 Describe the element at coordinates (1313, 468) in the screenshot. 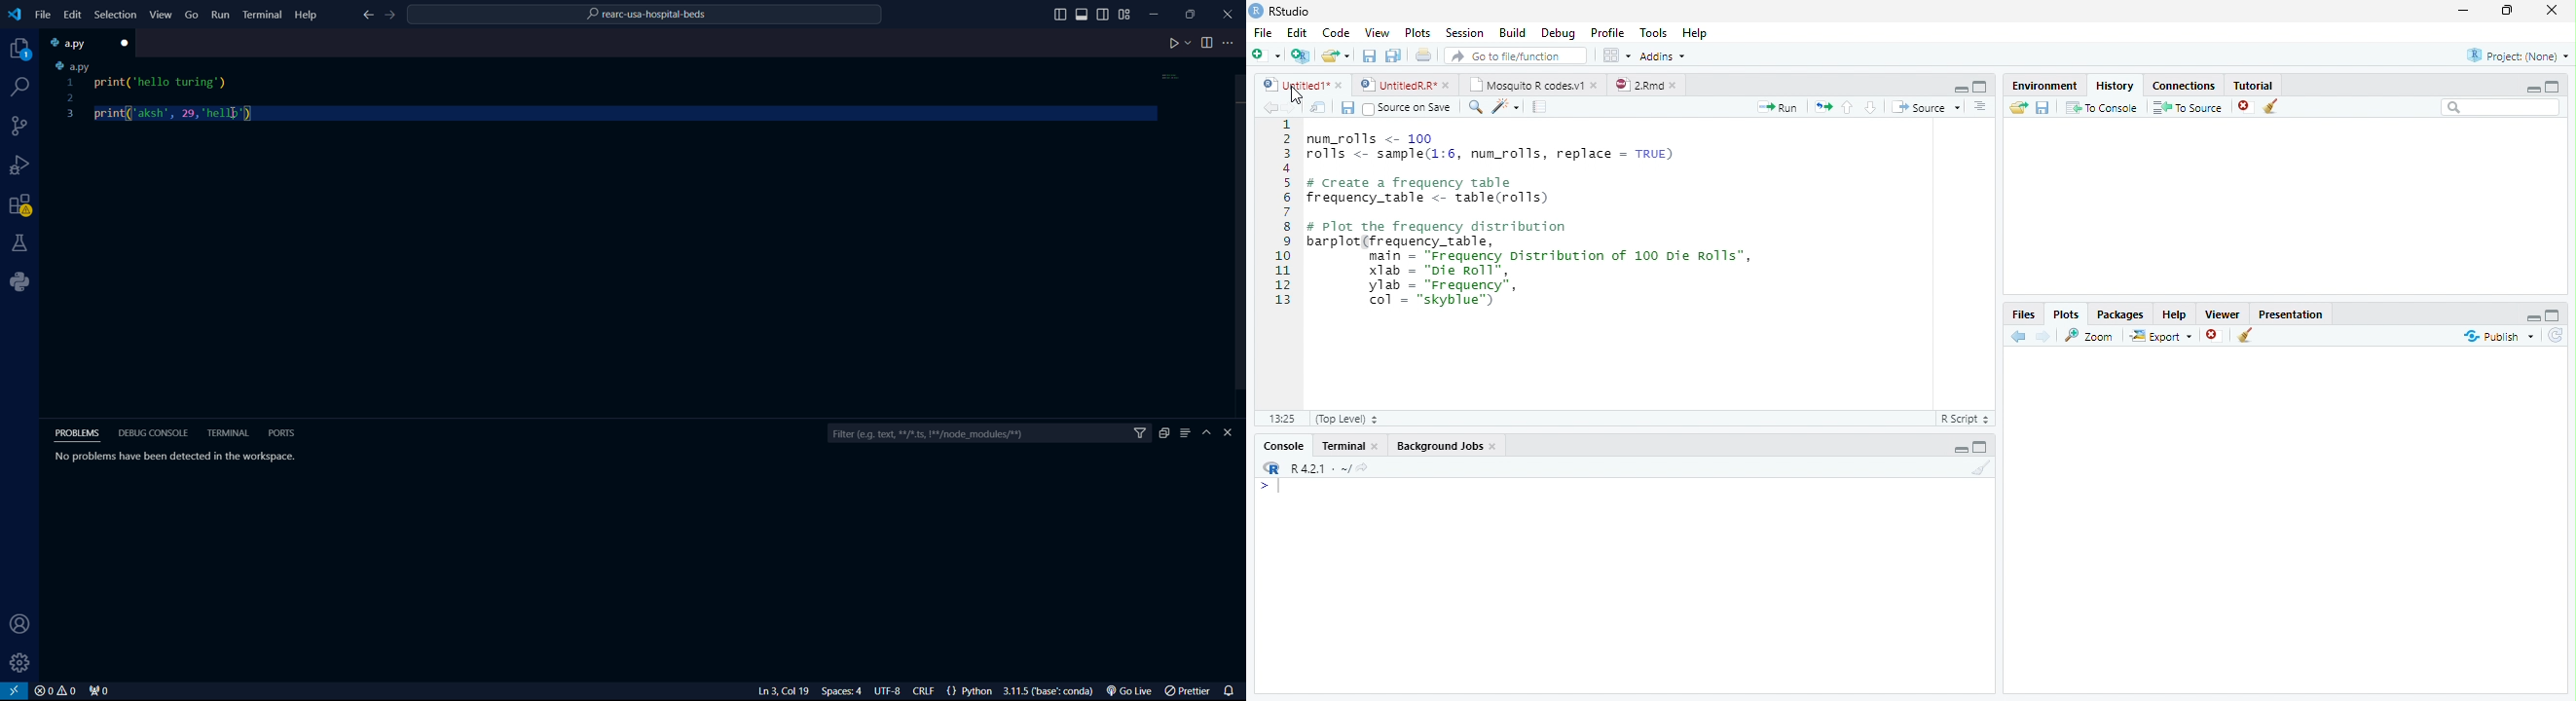

I see `R R421 - ~/` at that location.